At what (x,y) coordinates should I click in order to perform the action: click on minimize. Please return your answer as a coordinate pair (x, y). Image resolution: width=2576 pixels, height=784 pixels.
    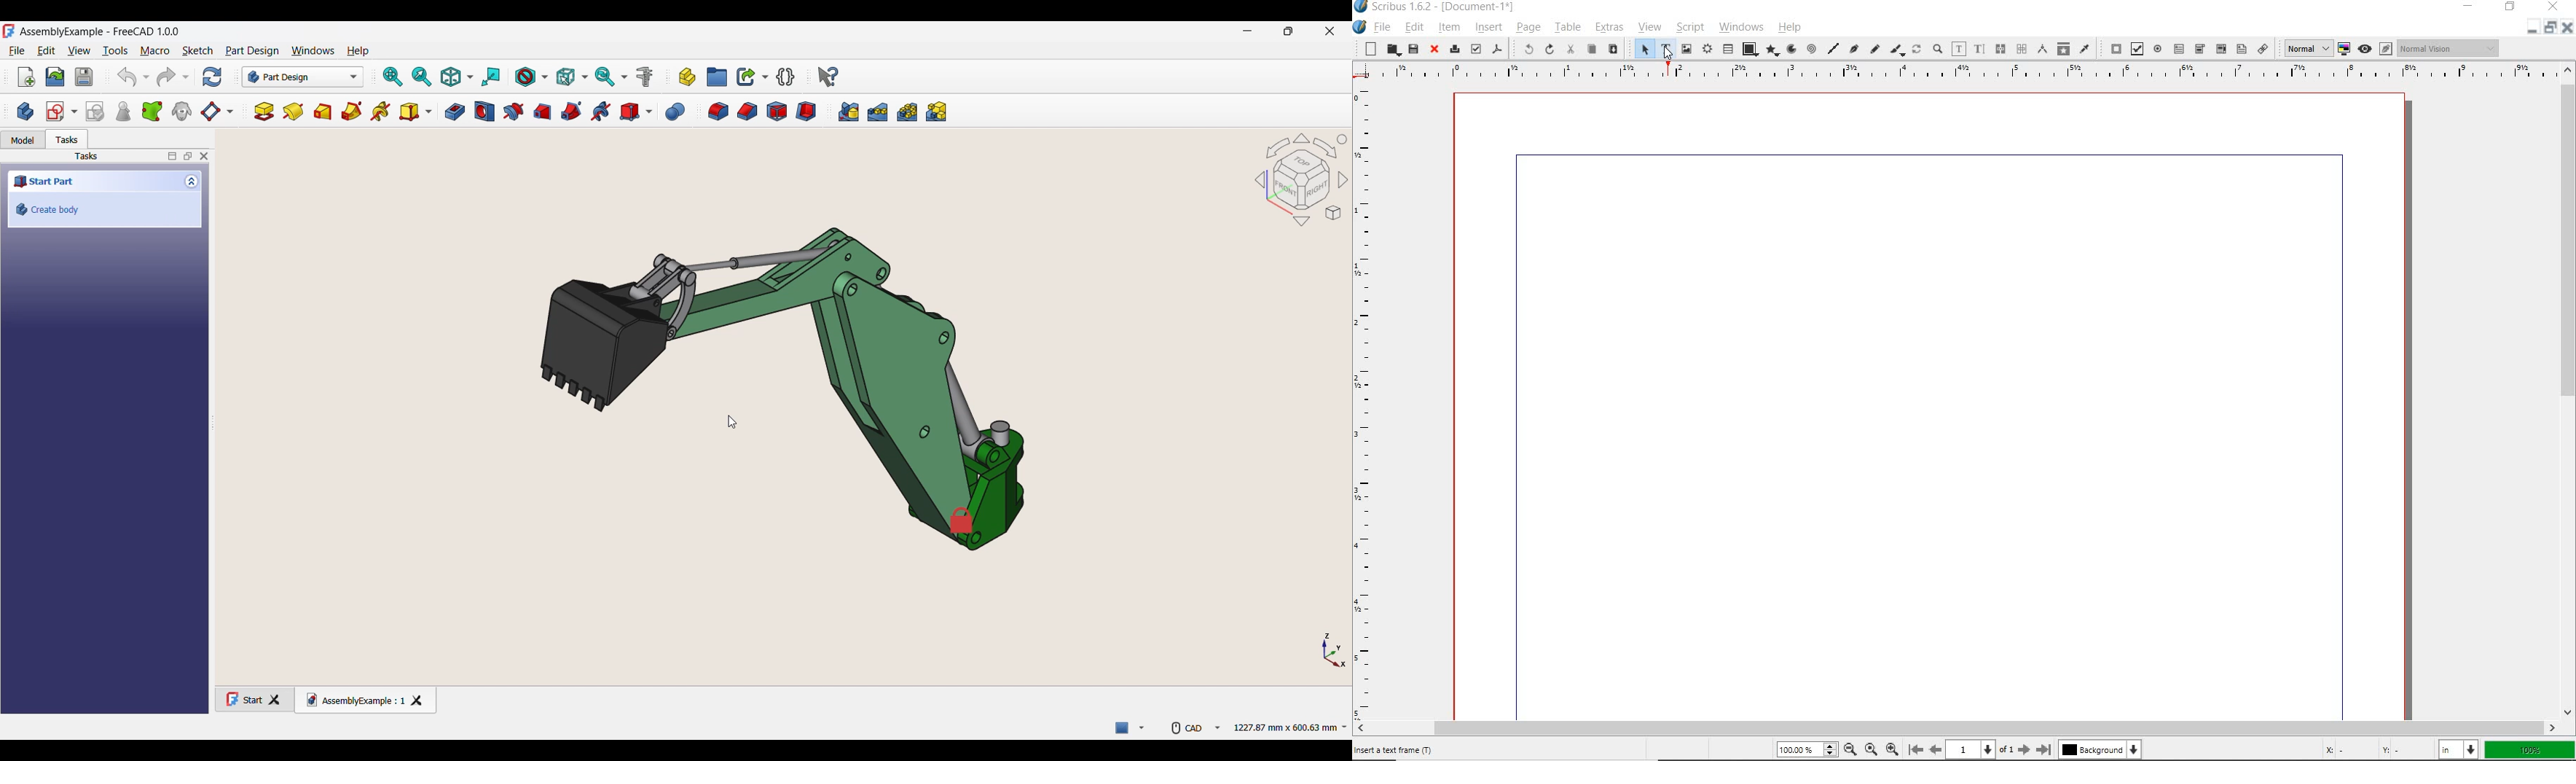
    Looking at the image, I should click on (2548, 28).